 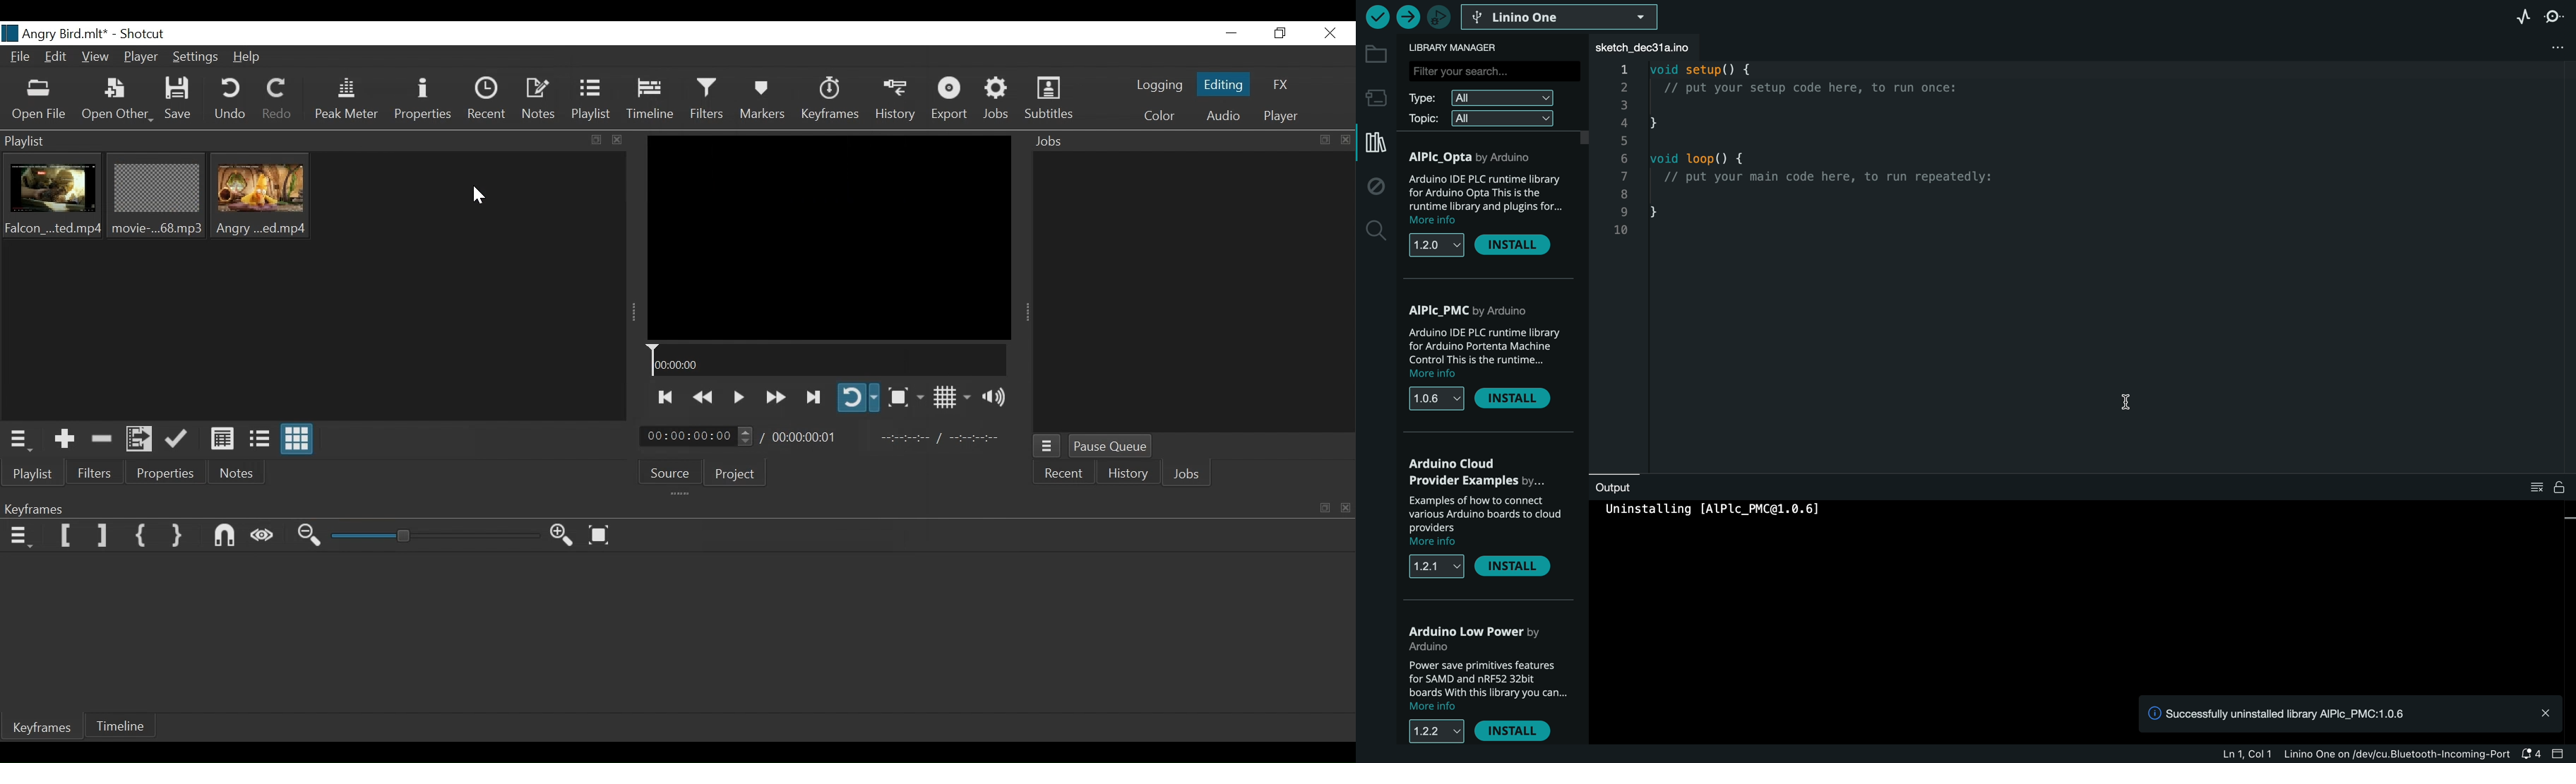 What do you see at coordinates (176, 536) in the screenshot?
I see `Set Second Simple Keyframe` at bounding box center [176, 536].